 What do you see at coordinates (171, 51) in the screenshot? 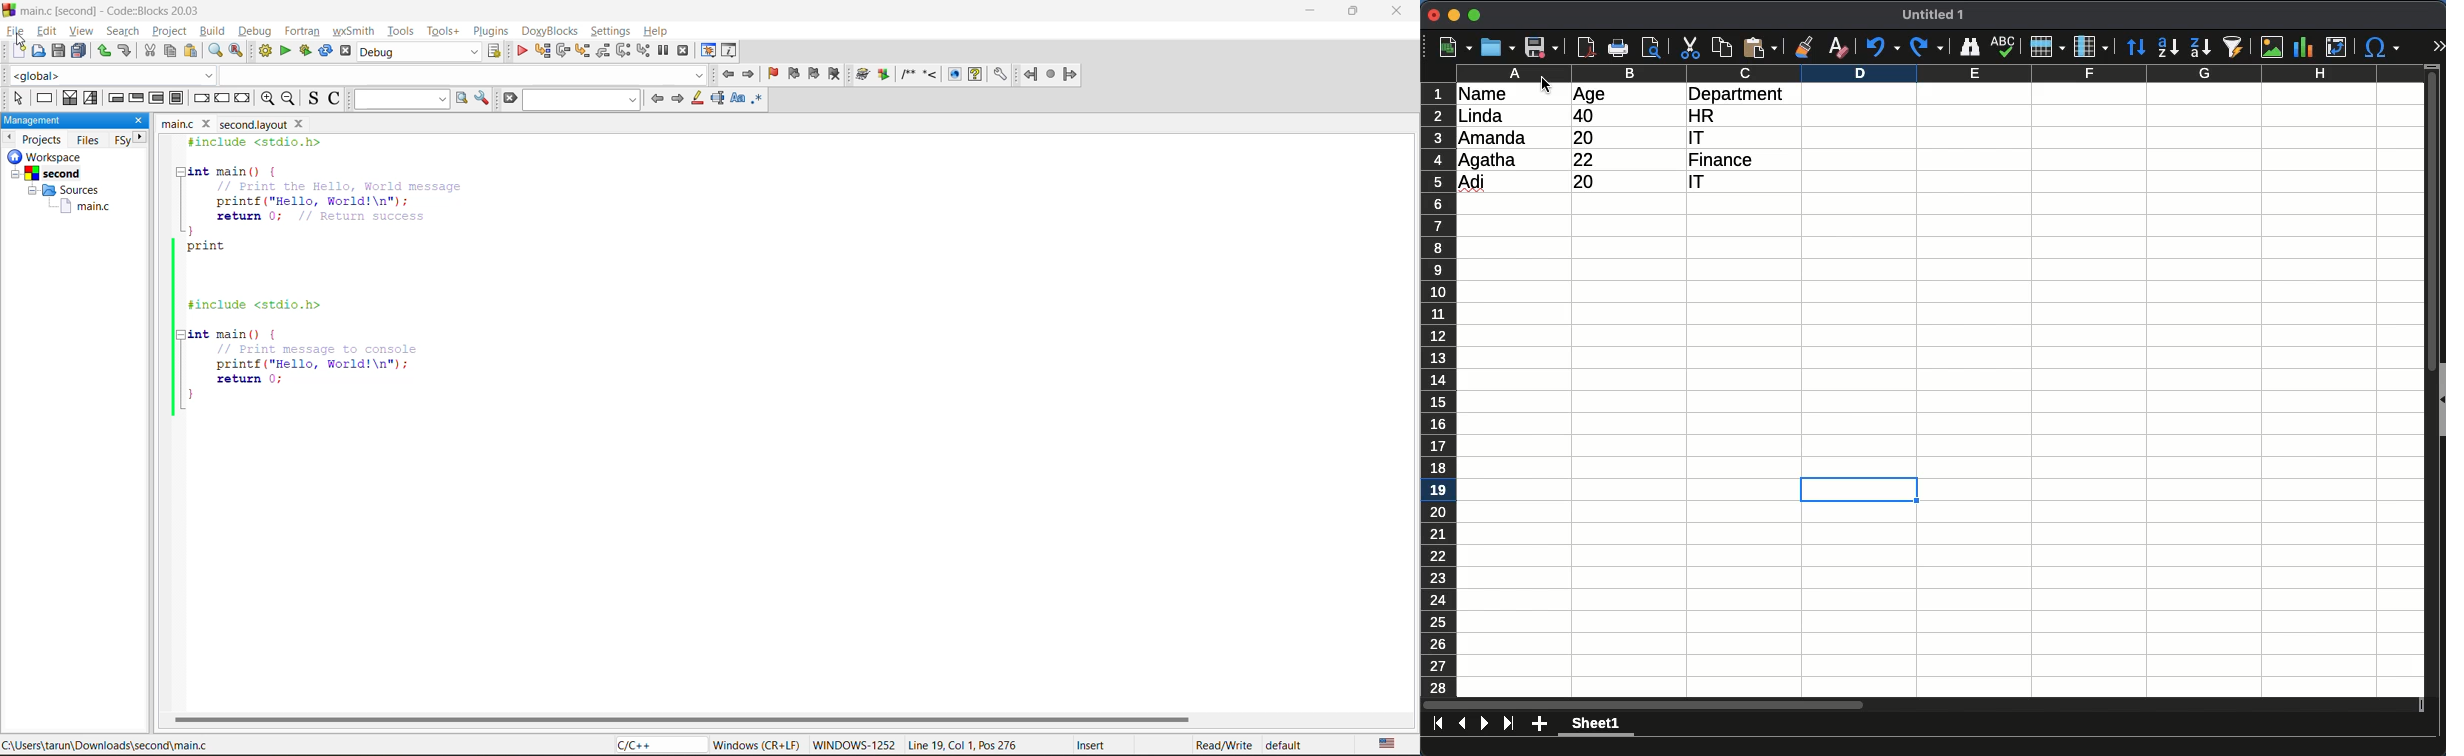
I see `copy` at bounding box center [171, 51].